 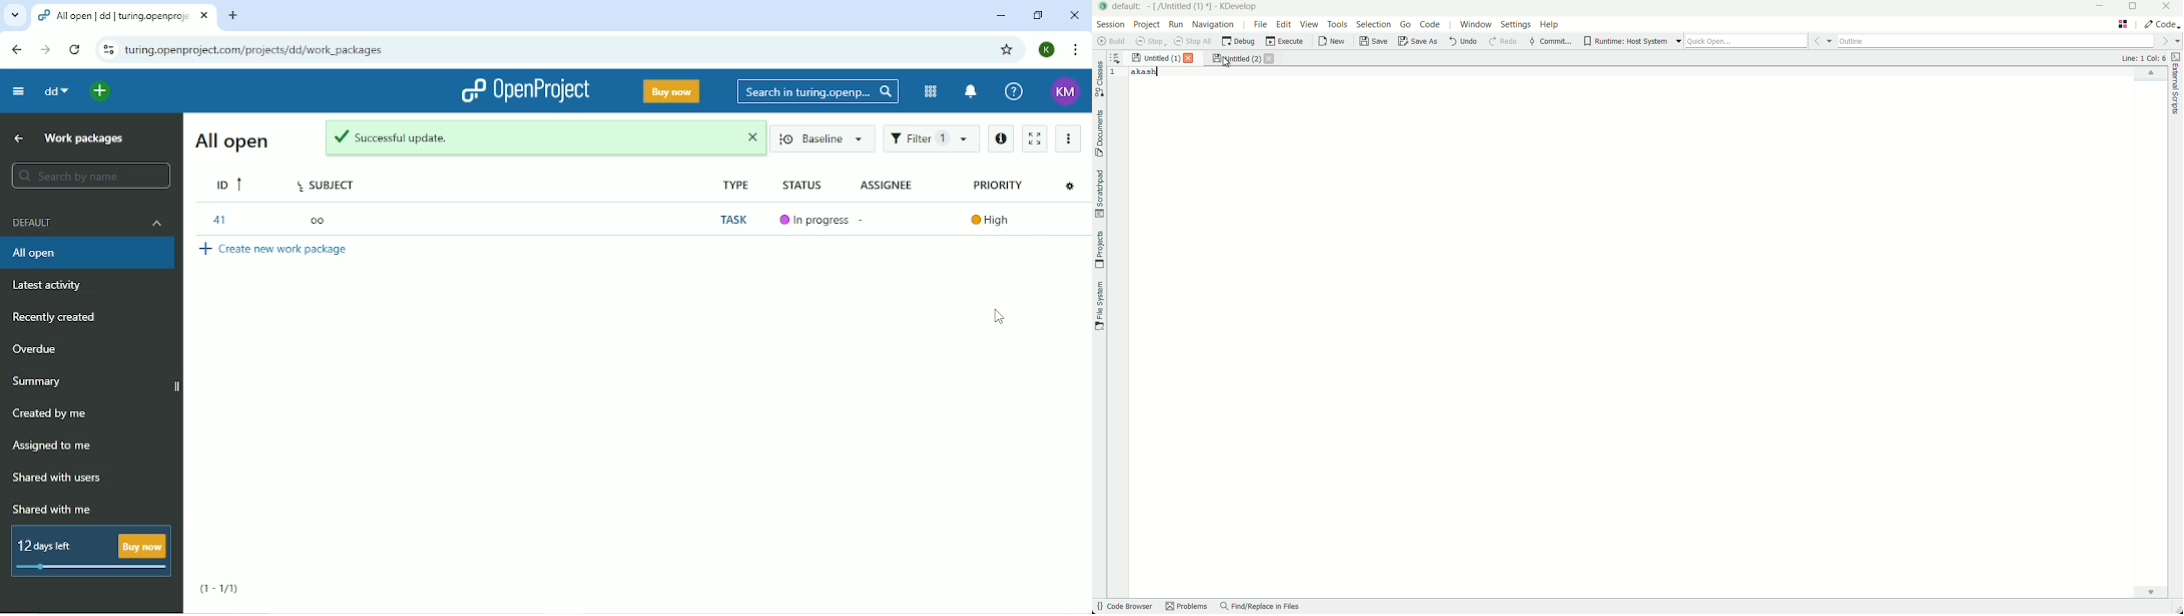 I want to click on external scripts, so click(x=2177, y=87).